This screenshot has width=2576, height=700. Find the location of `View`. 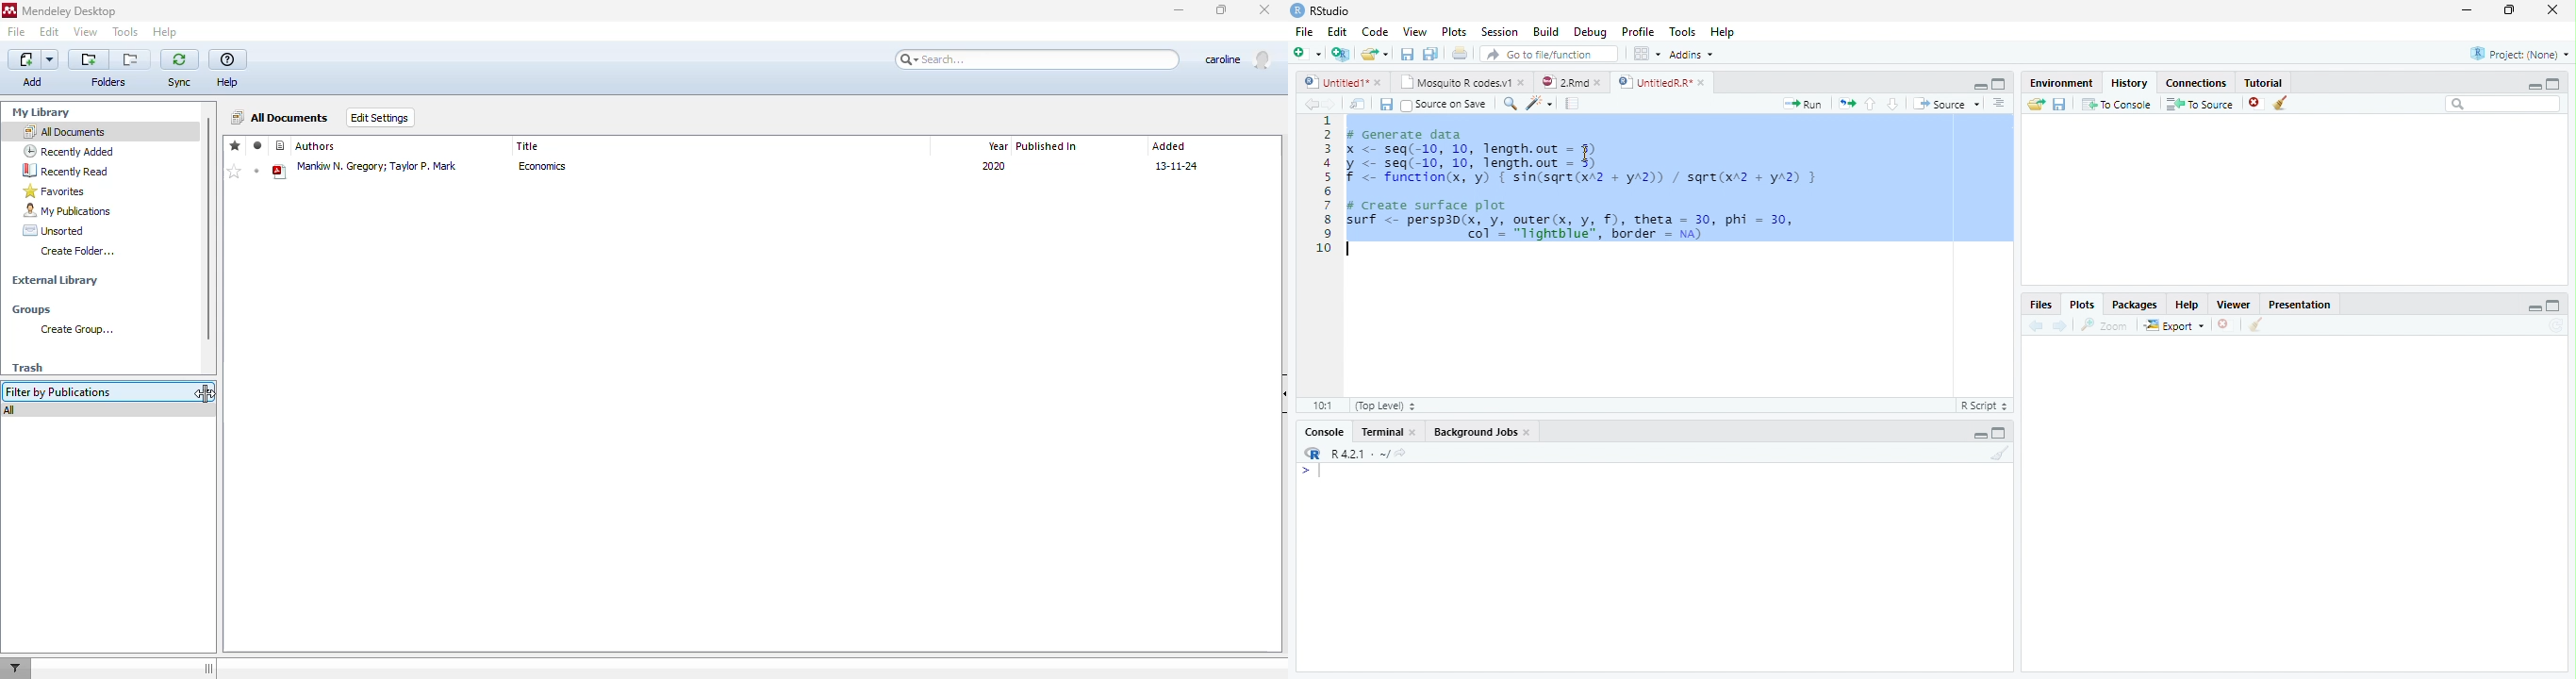

View is located at coordinates (1414, 31).